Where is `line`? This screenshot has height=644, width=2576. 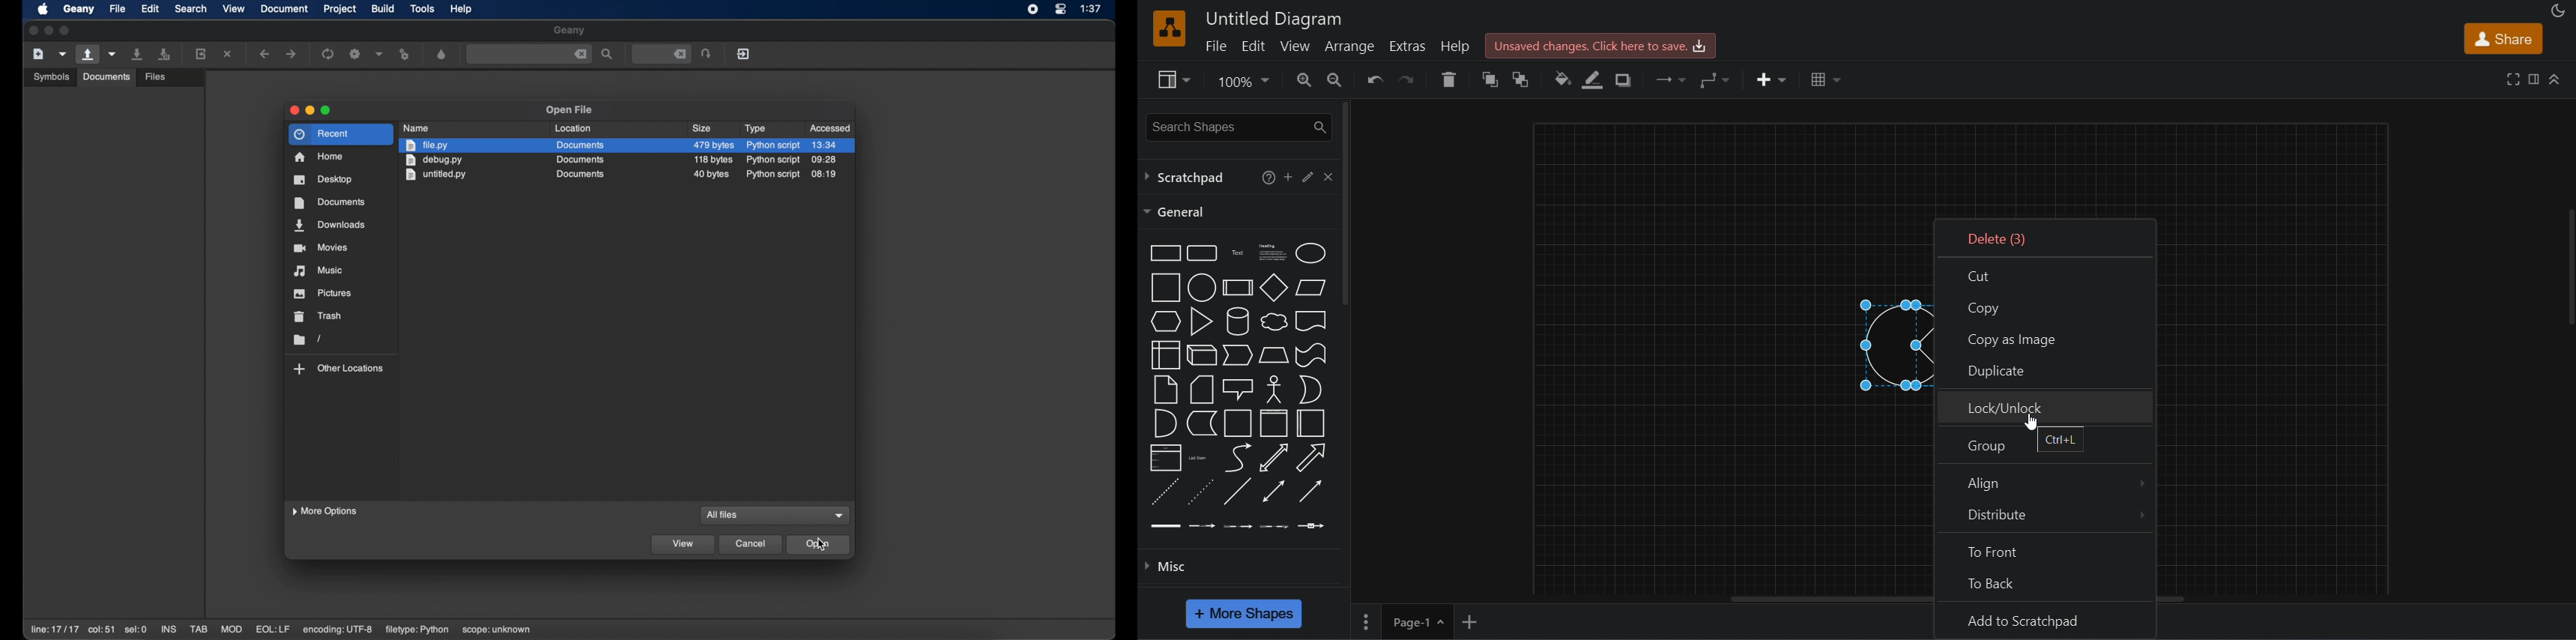
line is located at coordinates (1236, 491).